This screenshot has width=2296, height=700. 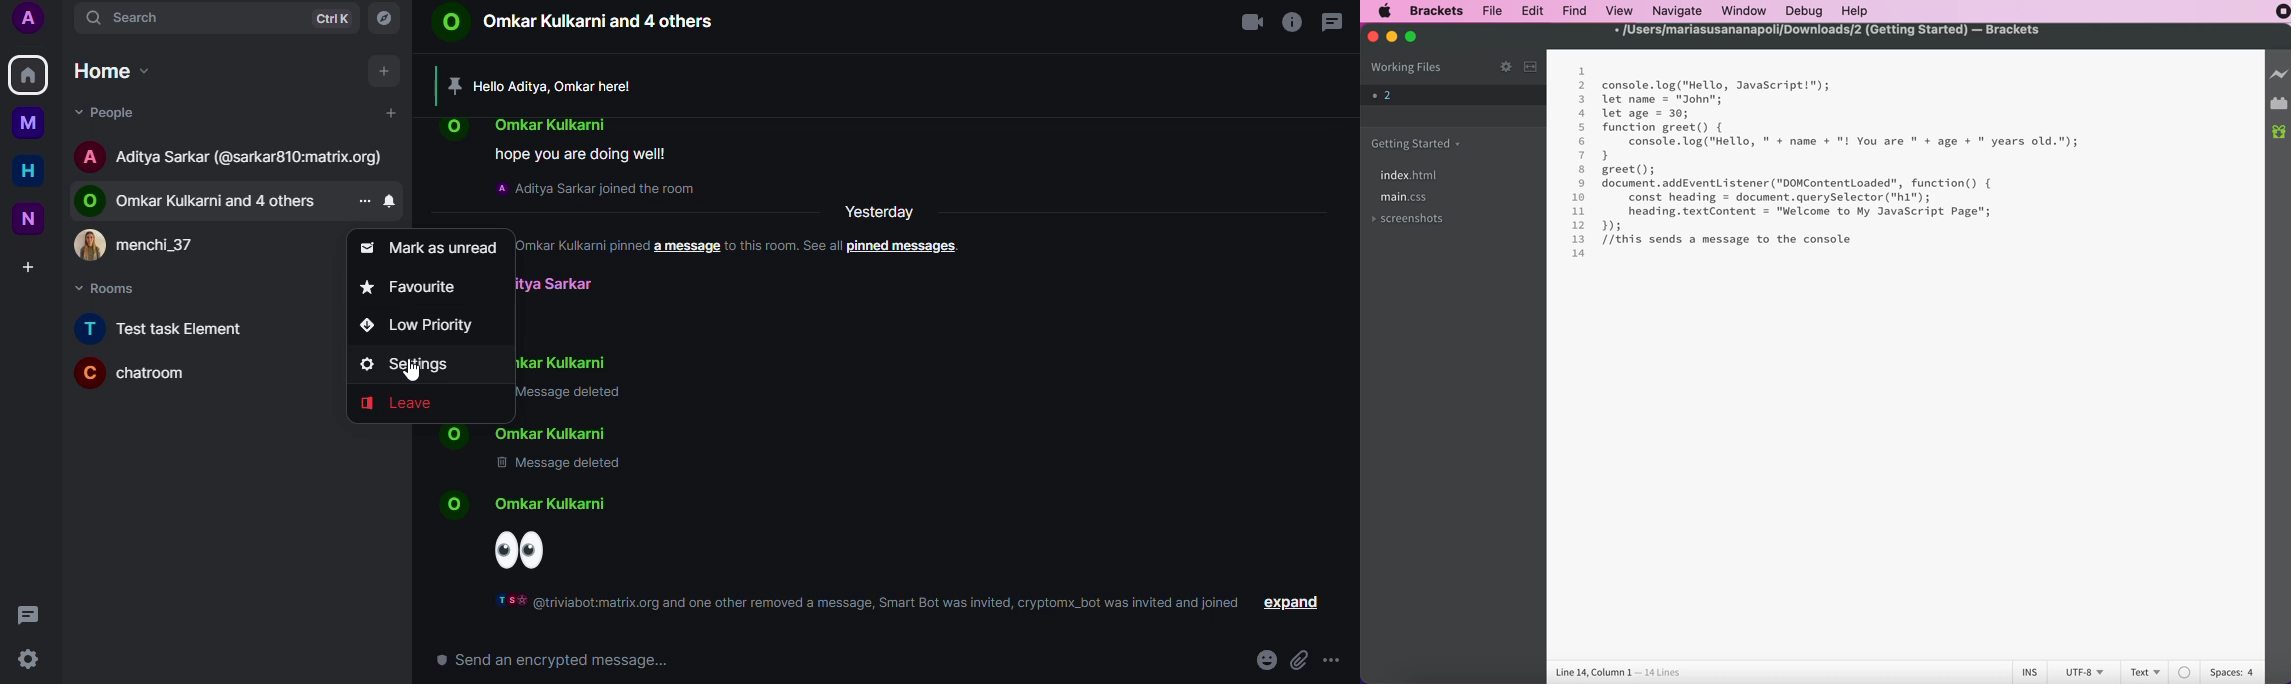 What do you see at coordinates (460, 505) in the screenshot?
I see `o` at bounding box center [460, 505].